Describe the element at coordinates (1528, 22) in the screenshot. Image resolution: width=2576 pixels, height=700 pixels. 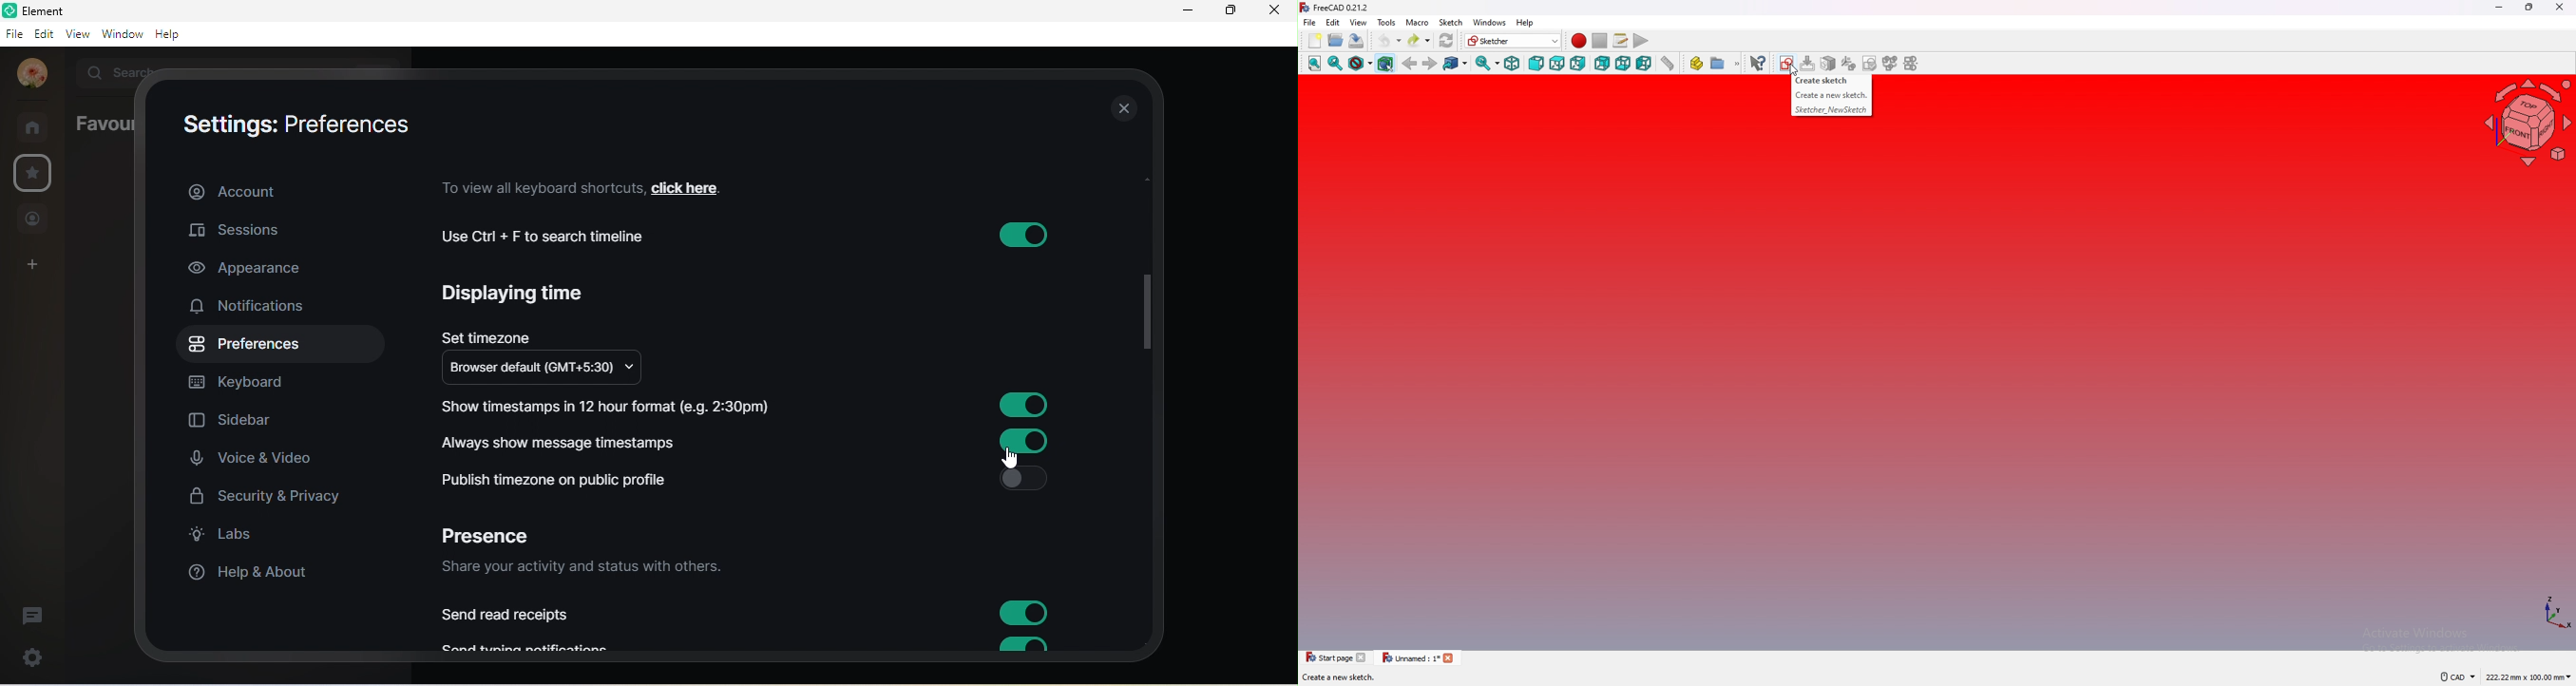
I see `help` at that location.